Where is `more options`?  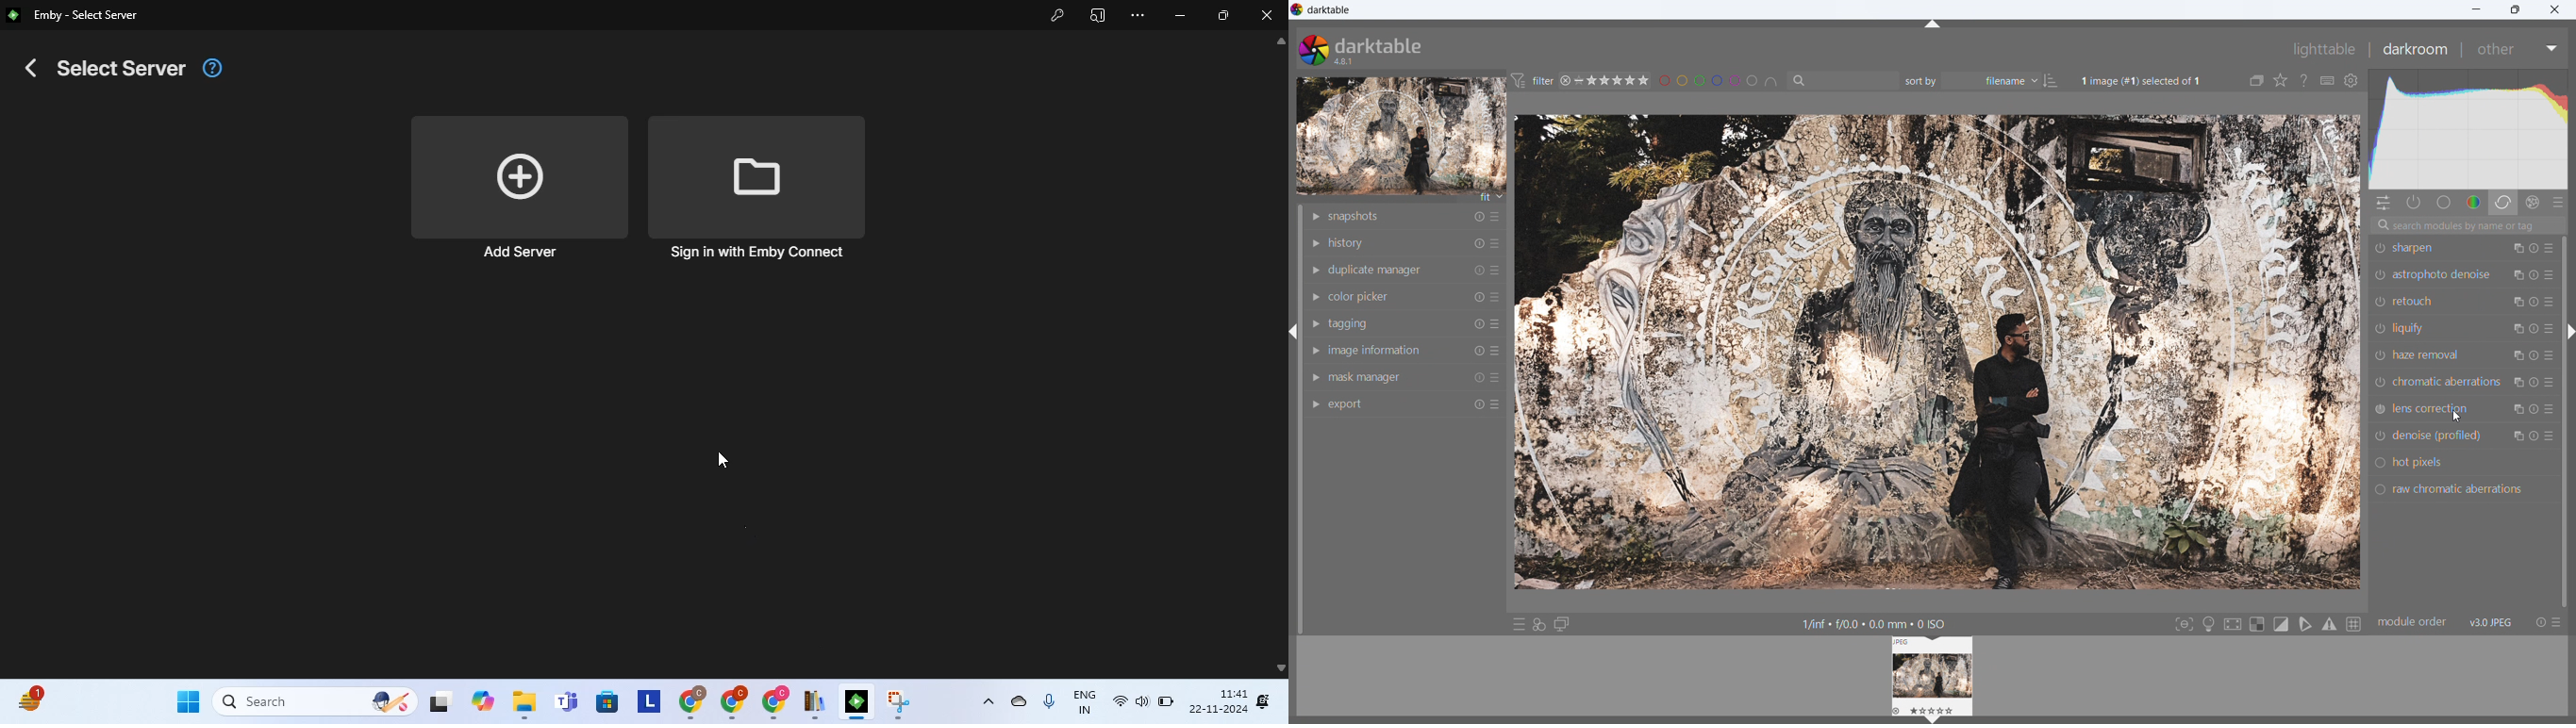
more options is located at coordinates (1496, 378).